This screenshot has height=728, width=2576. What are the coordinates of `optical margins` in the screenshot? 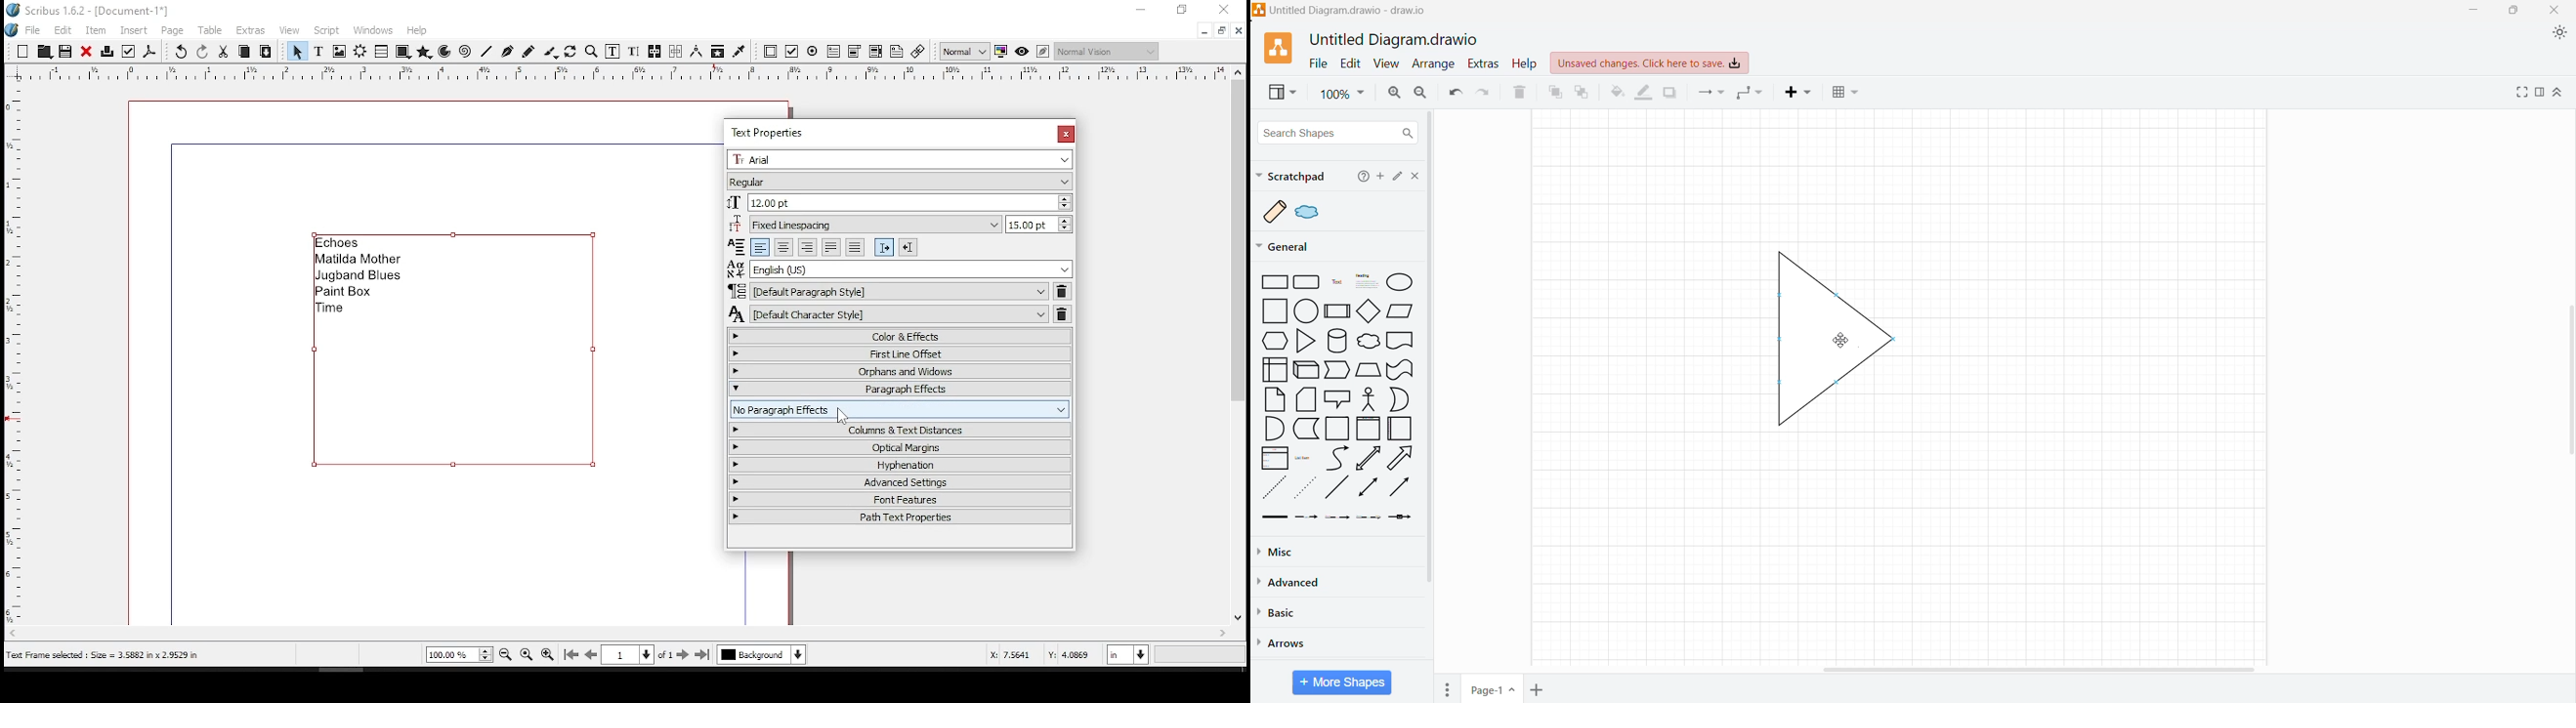 It's located at (900, 445).